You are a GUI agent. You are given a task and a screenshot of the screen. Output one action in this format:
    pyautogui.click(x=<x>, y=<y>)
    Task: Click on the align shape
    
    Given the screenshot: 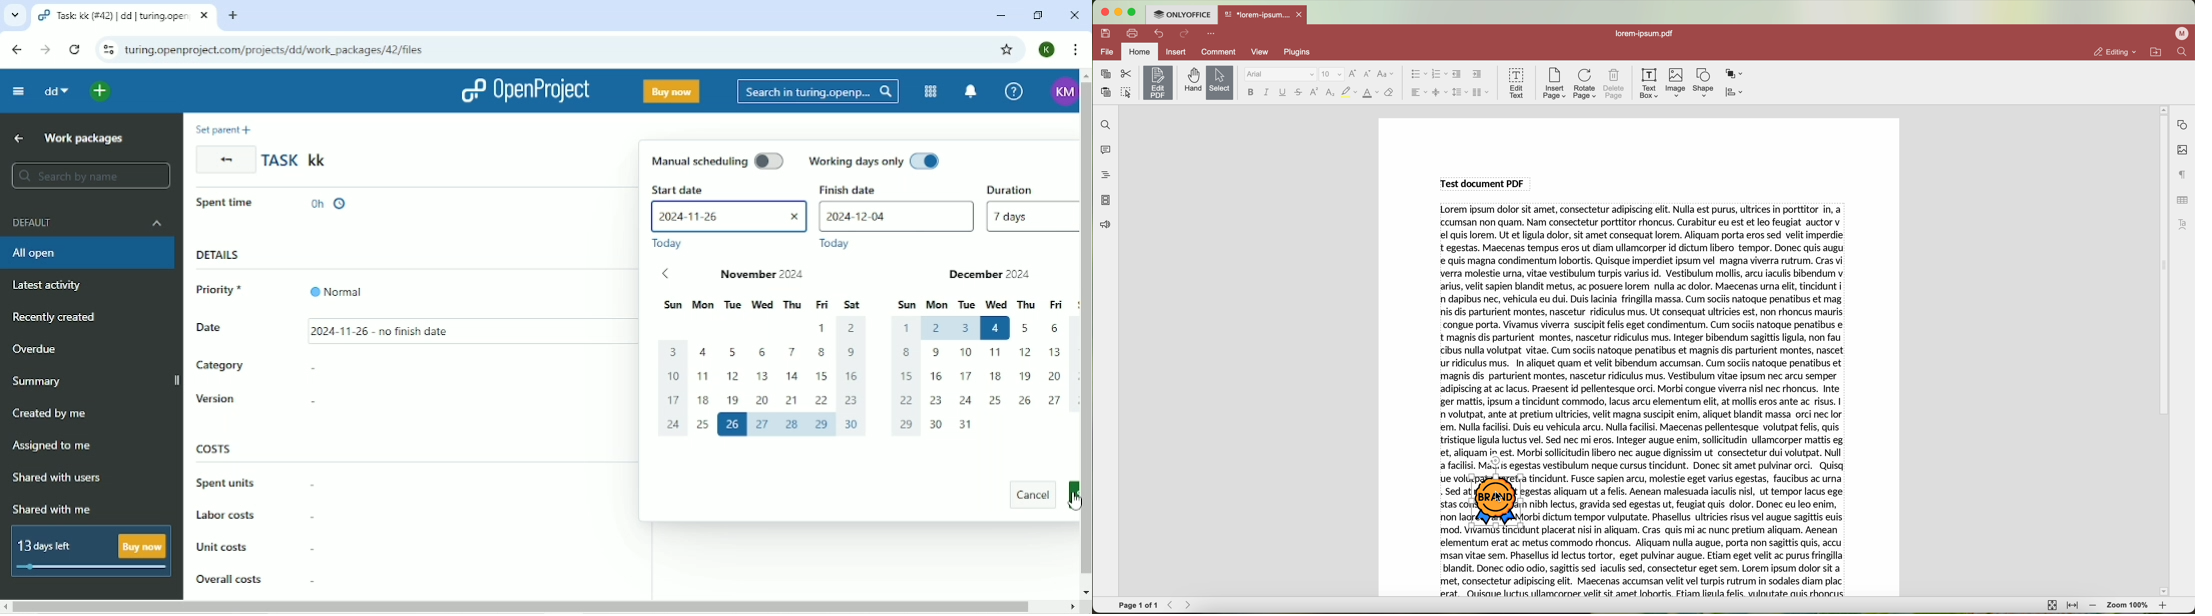 What is the action you would take?
    pyautogui.click(x=1737, y=93)
    